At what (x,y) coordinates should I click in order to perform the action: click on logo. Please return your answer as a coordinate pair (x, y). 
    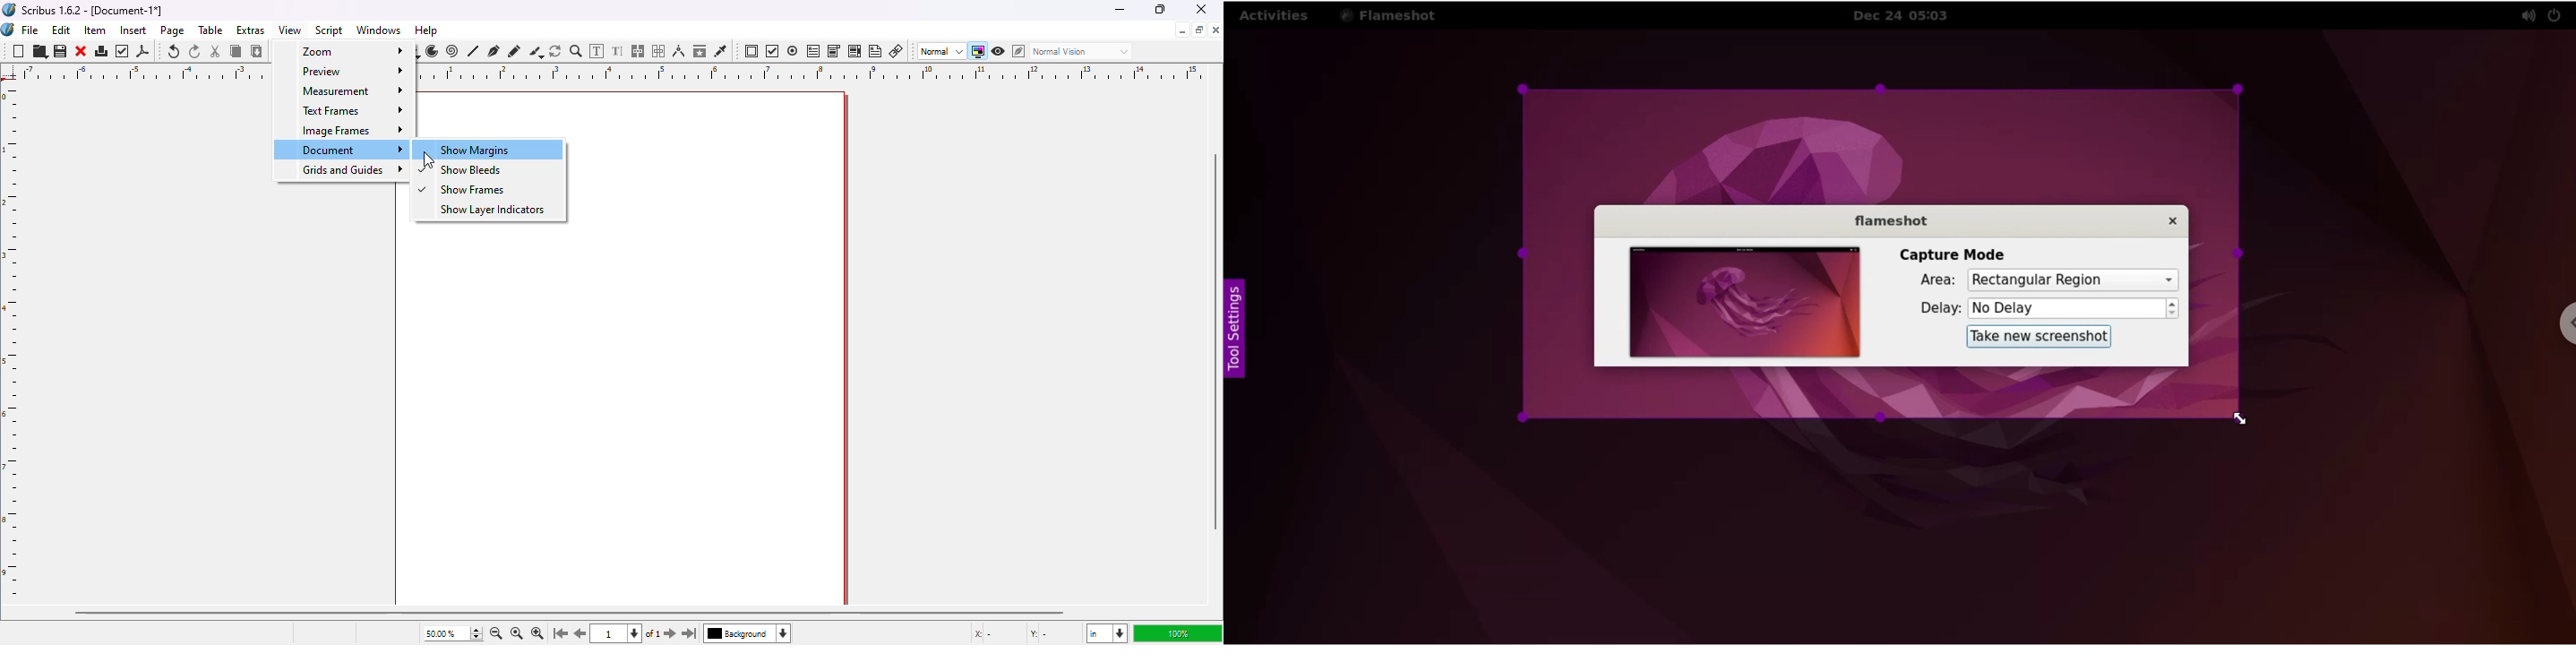
    Looking at the image, I should click on (8, 30).